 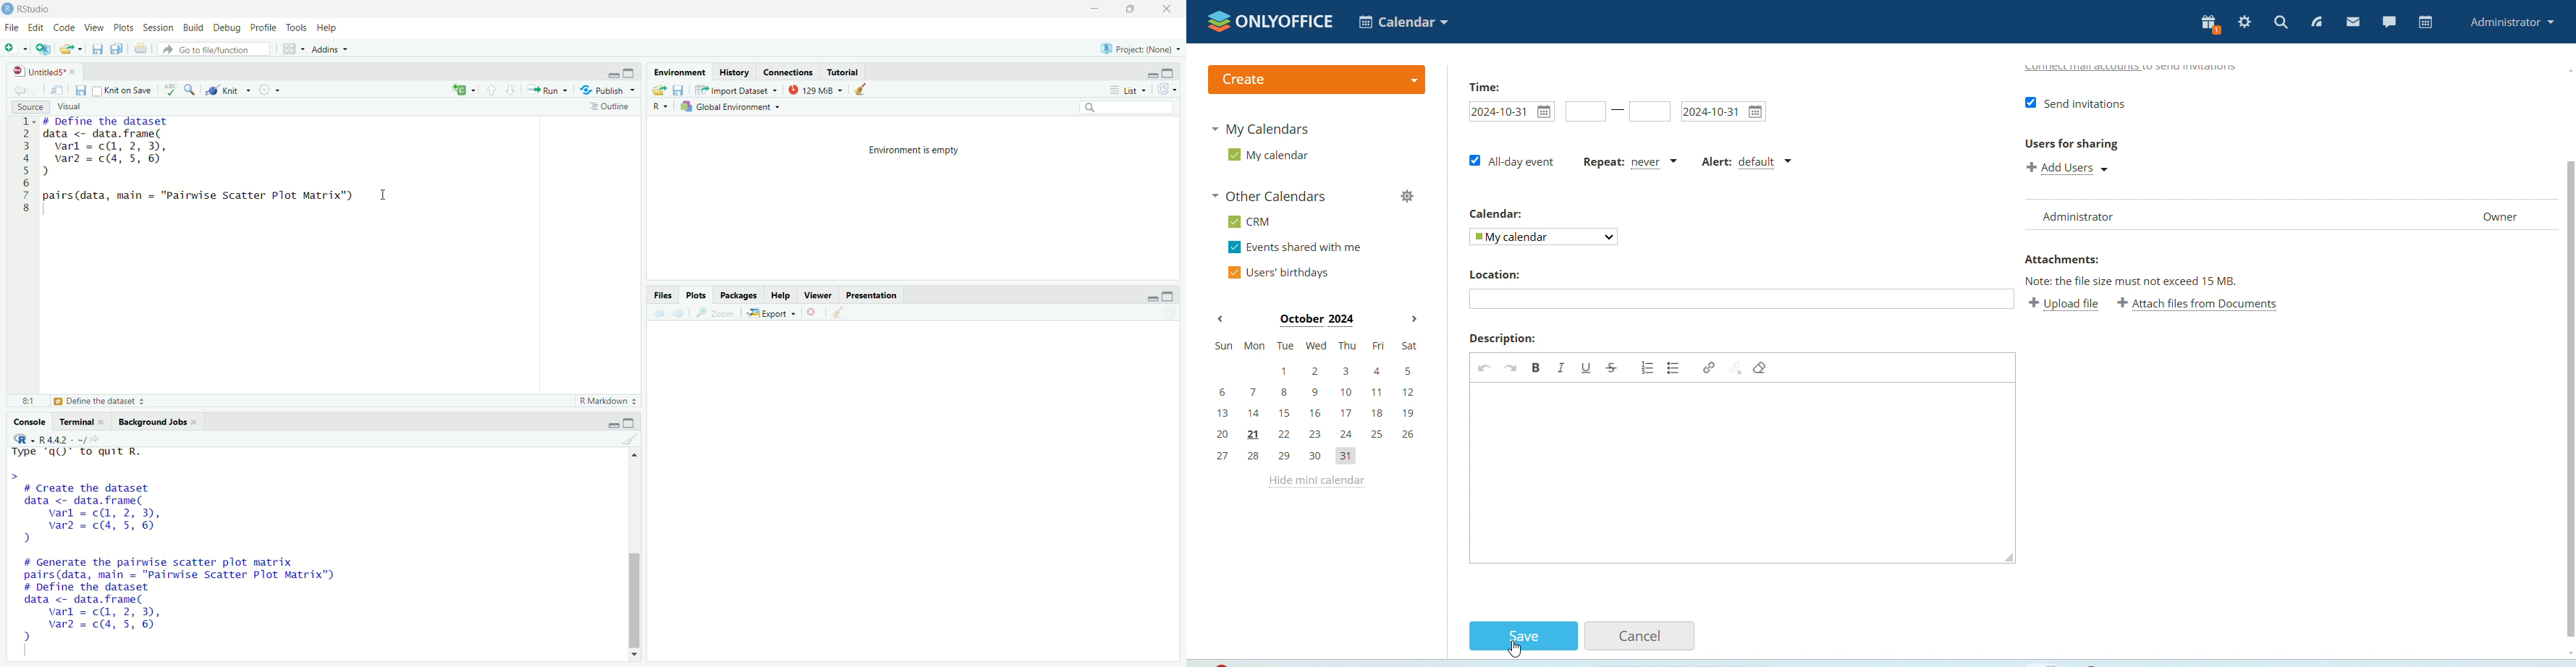 I want to click on Run the current line or selection (Ctrl + Enter), so click(x=546, y=89).